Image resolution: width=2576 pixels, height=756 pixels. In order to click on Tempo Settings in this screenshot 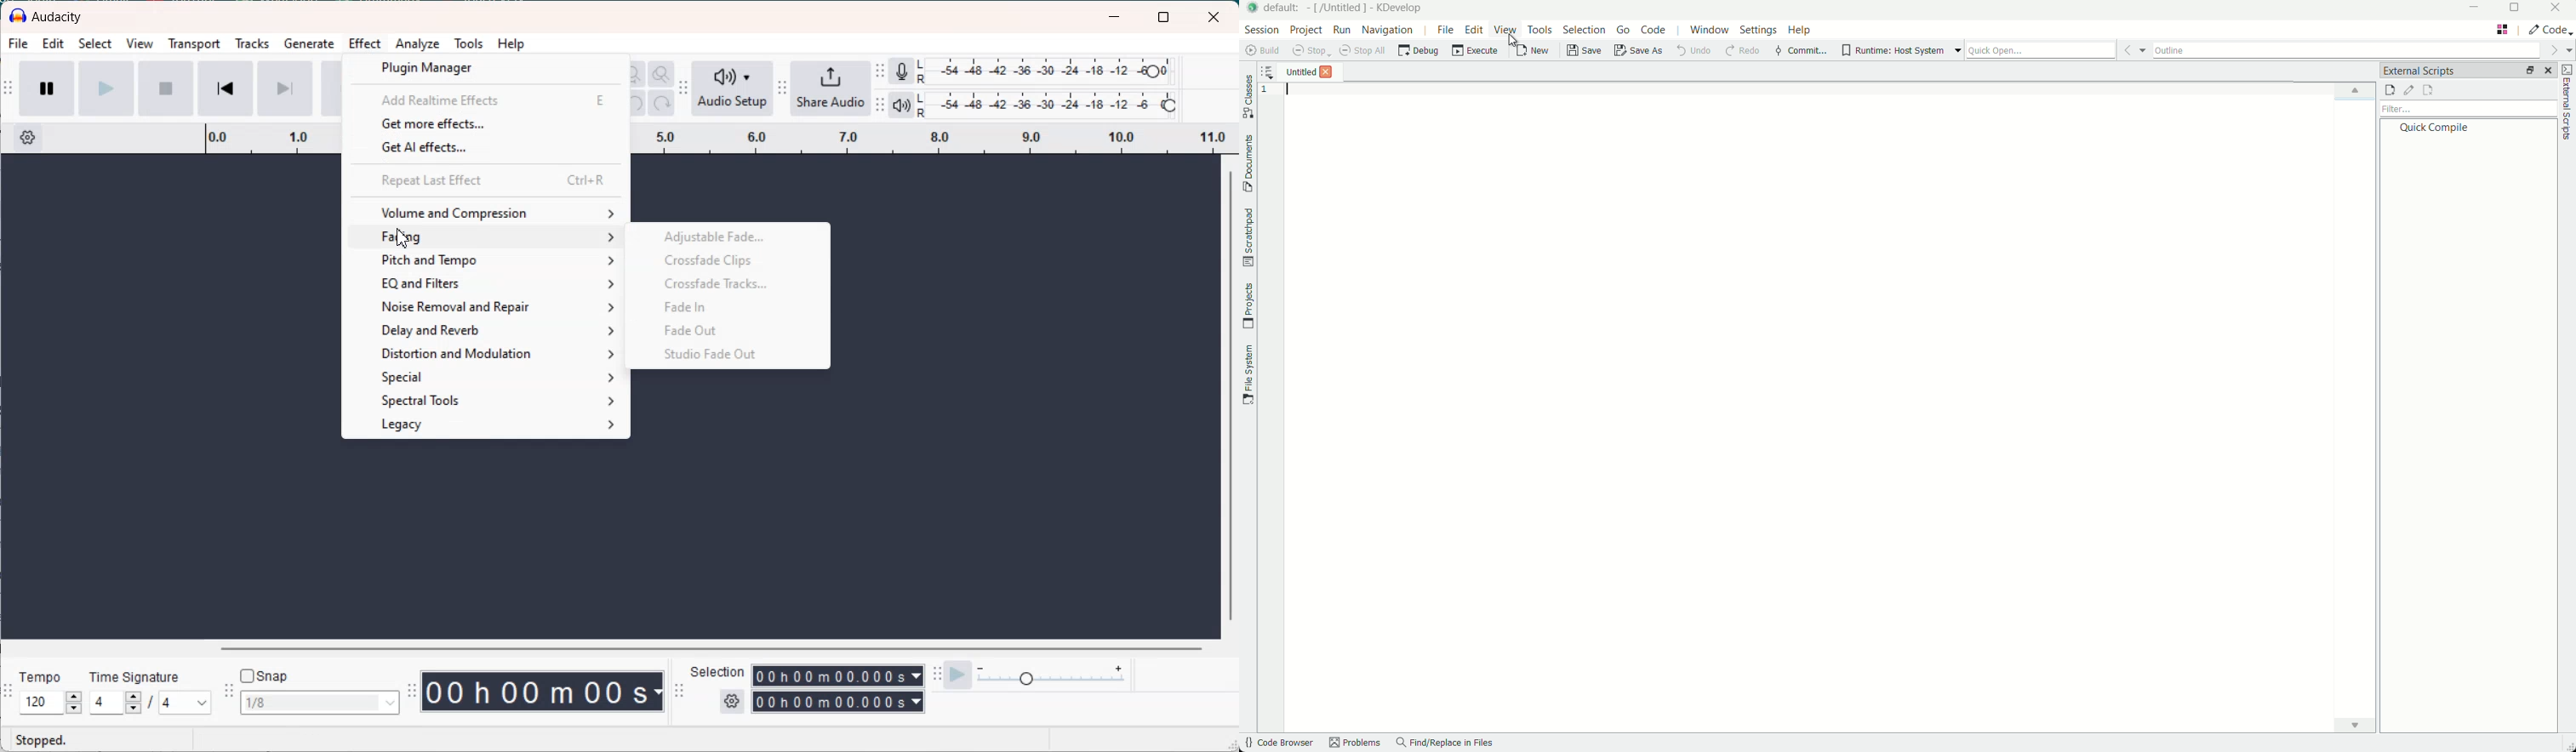, I will do `click(50, 703)`.